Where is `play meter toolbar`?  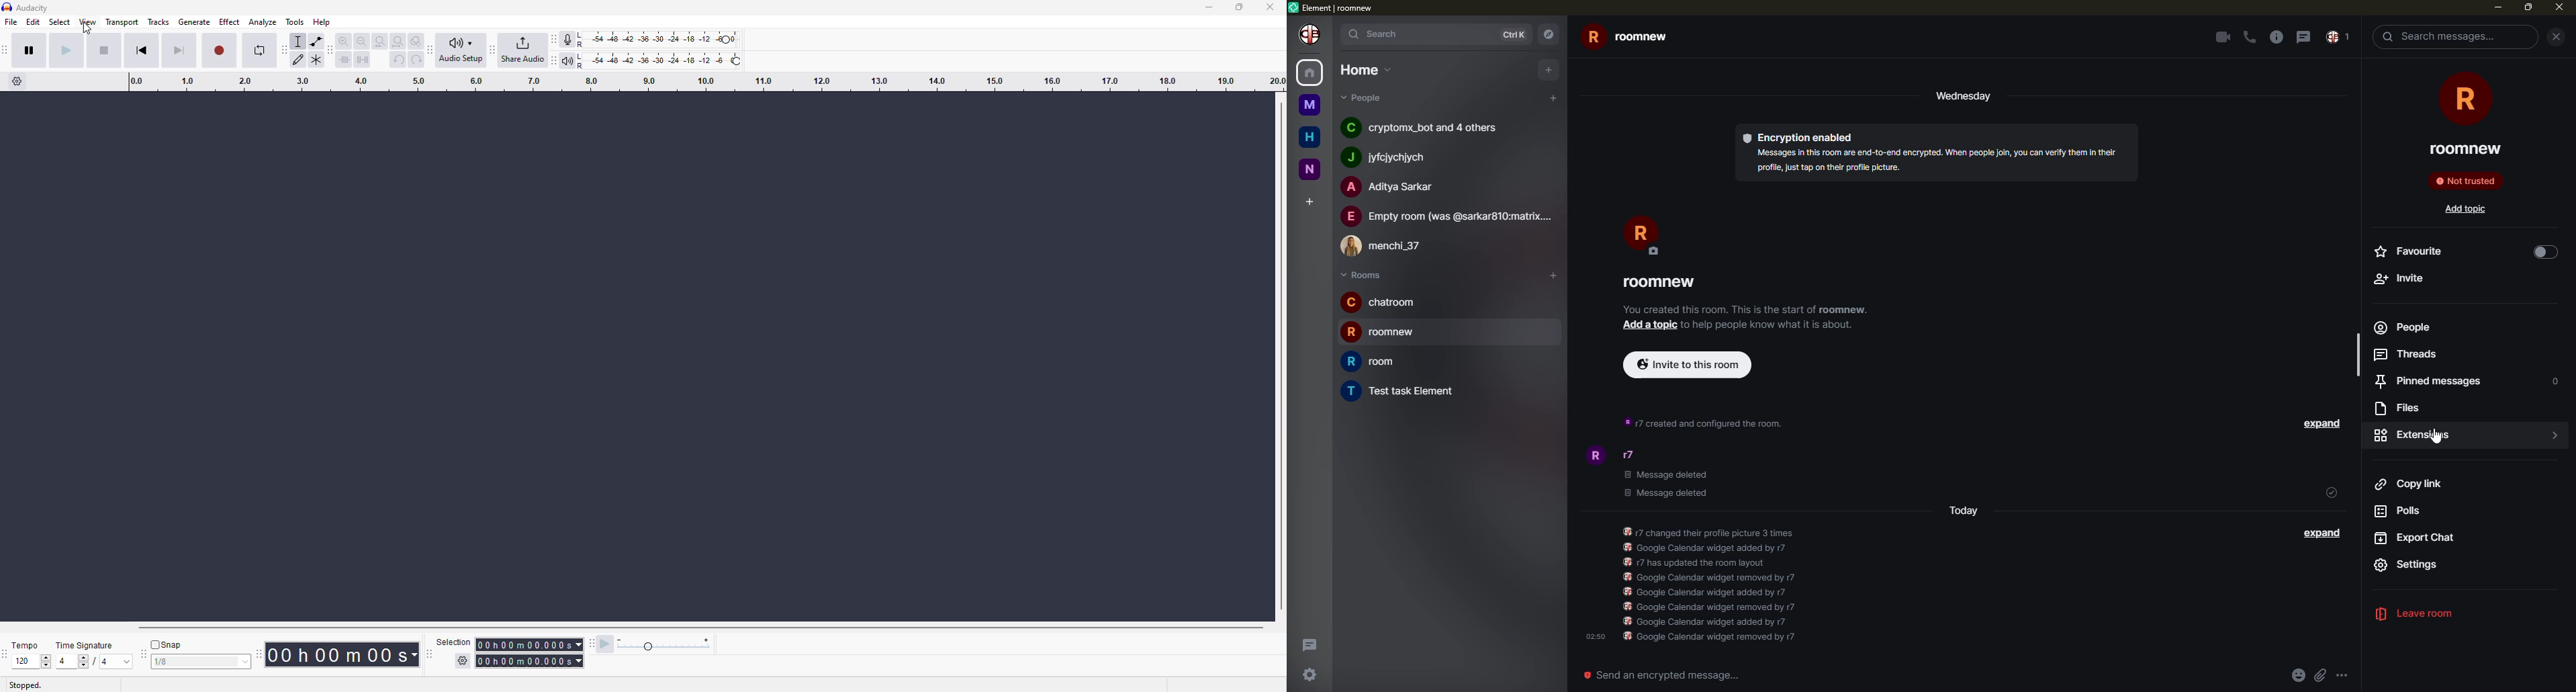 play meter toolbar is located at coordinates (554, 60).